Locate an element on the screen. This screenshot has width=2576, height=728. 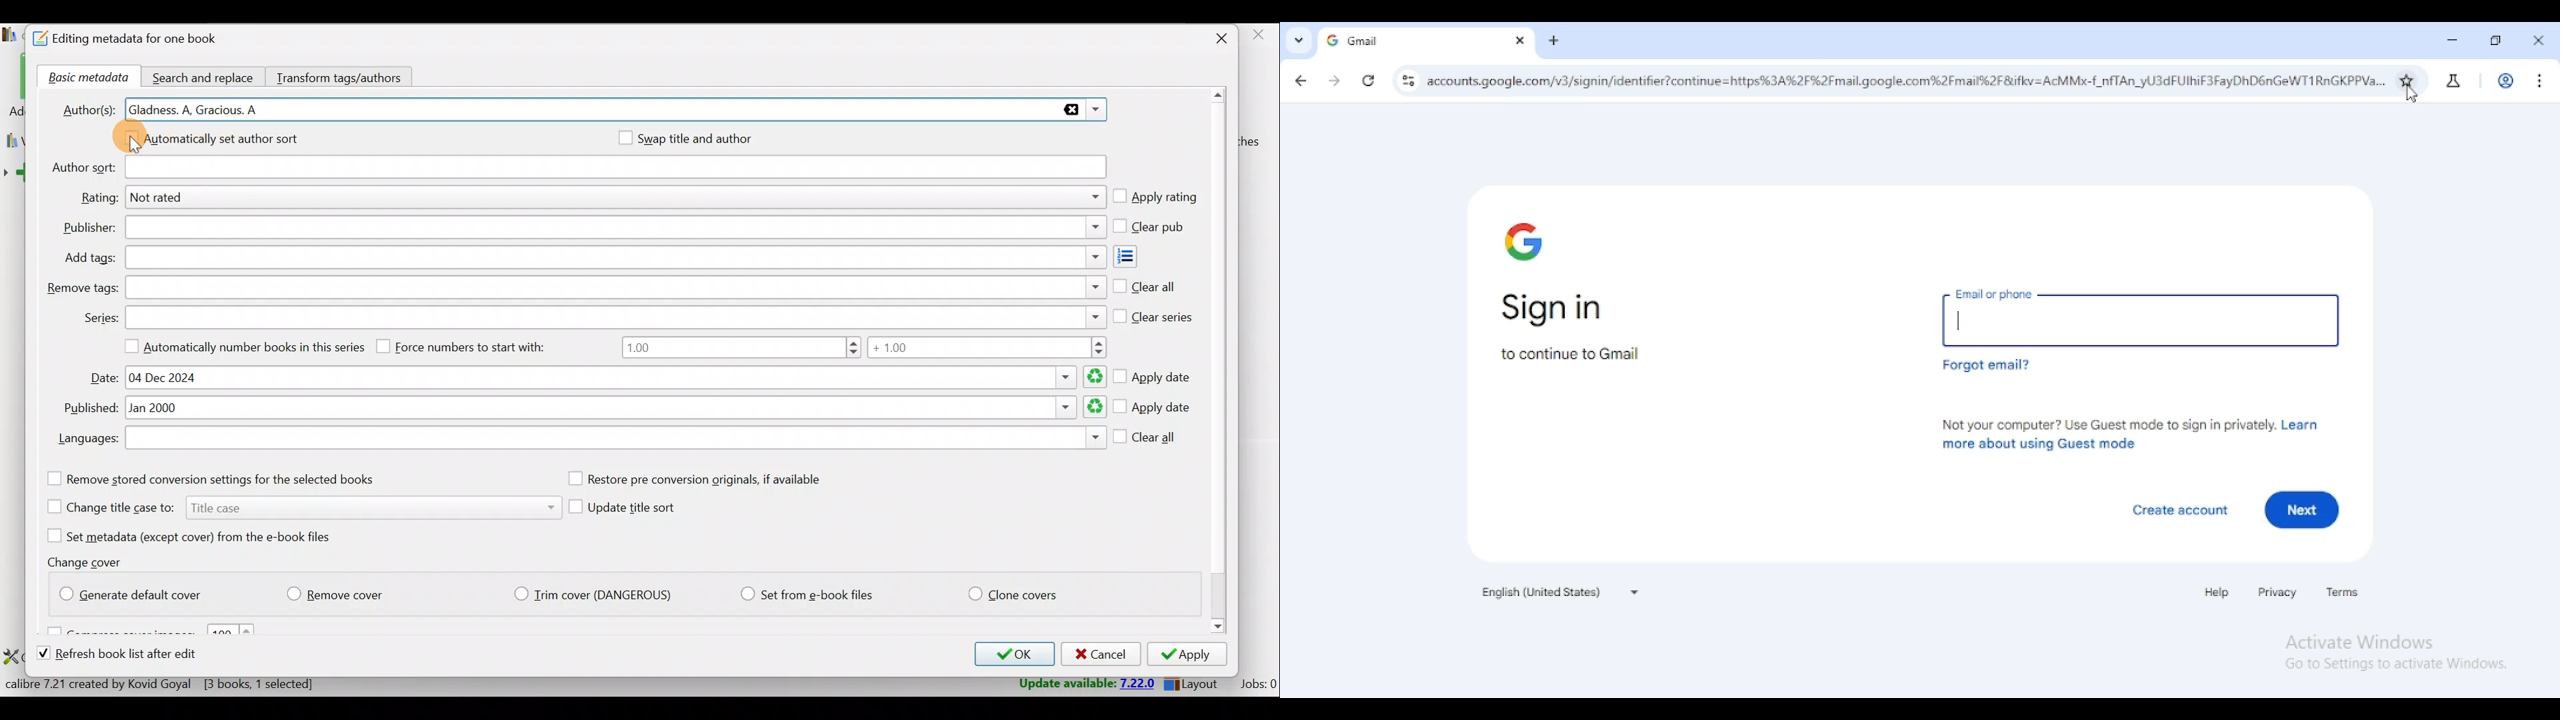
search tabs is located at coordinates (1298, 41).